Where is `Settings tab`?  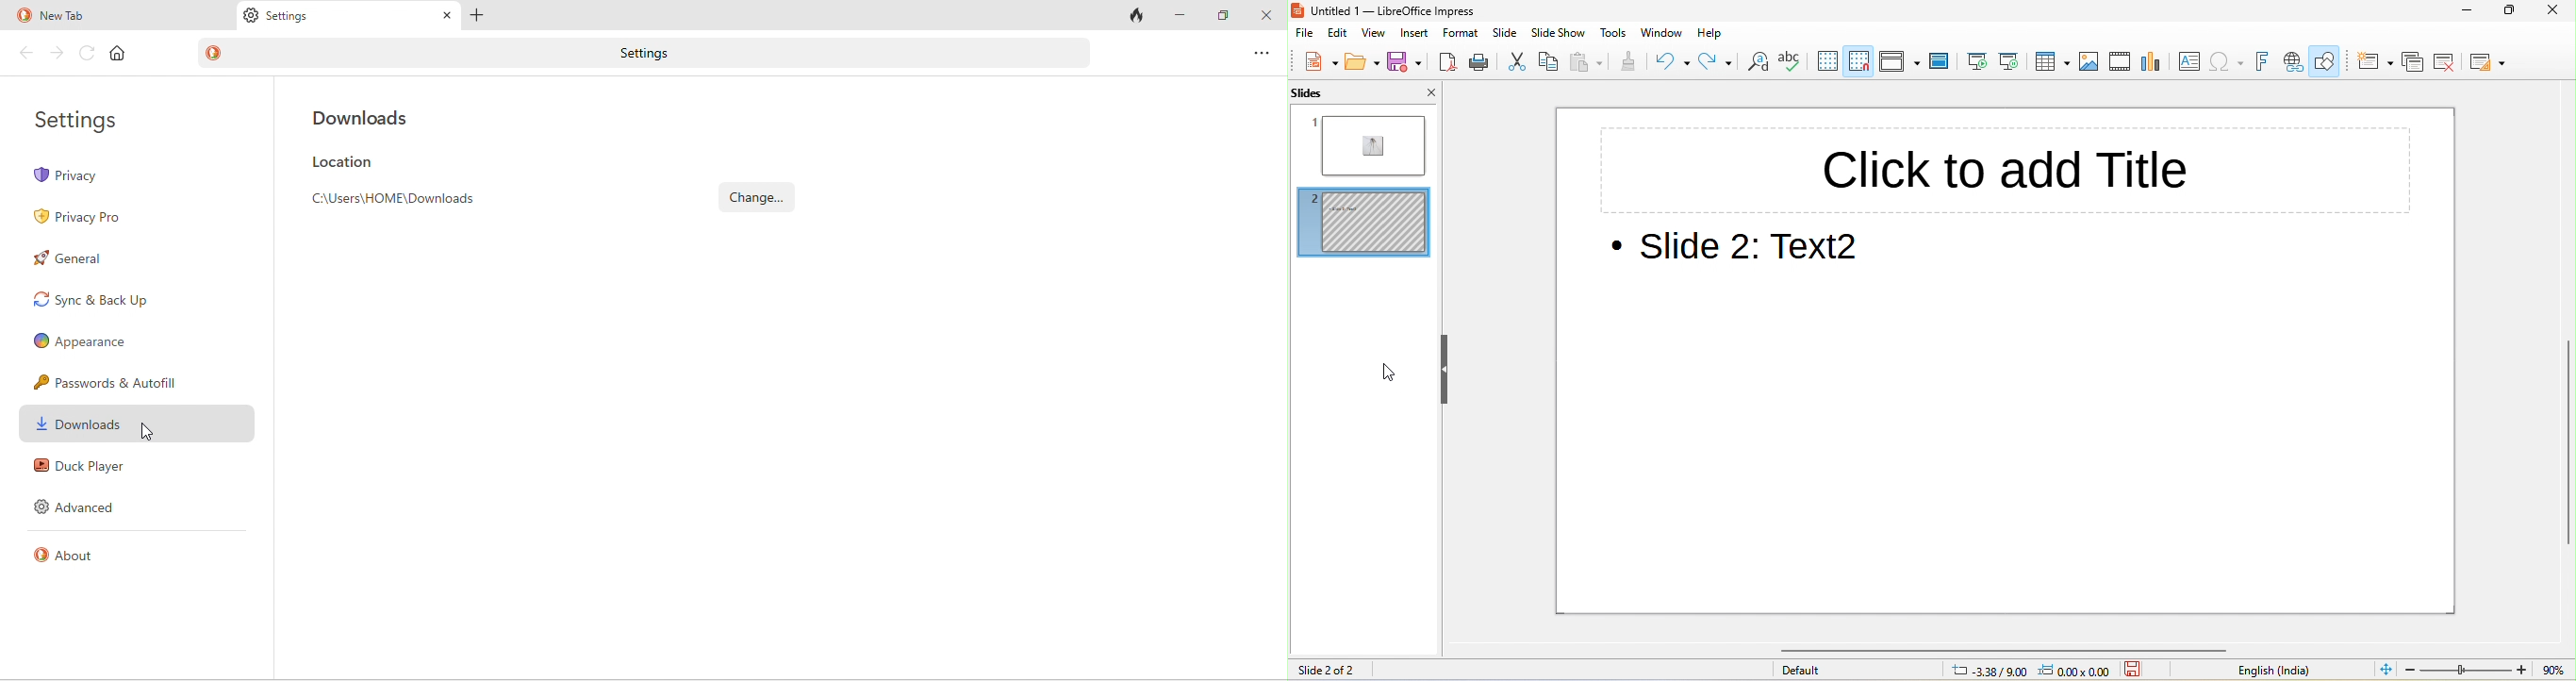 Settings tab is located at coordinates (345, 14).